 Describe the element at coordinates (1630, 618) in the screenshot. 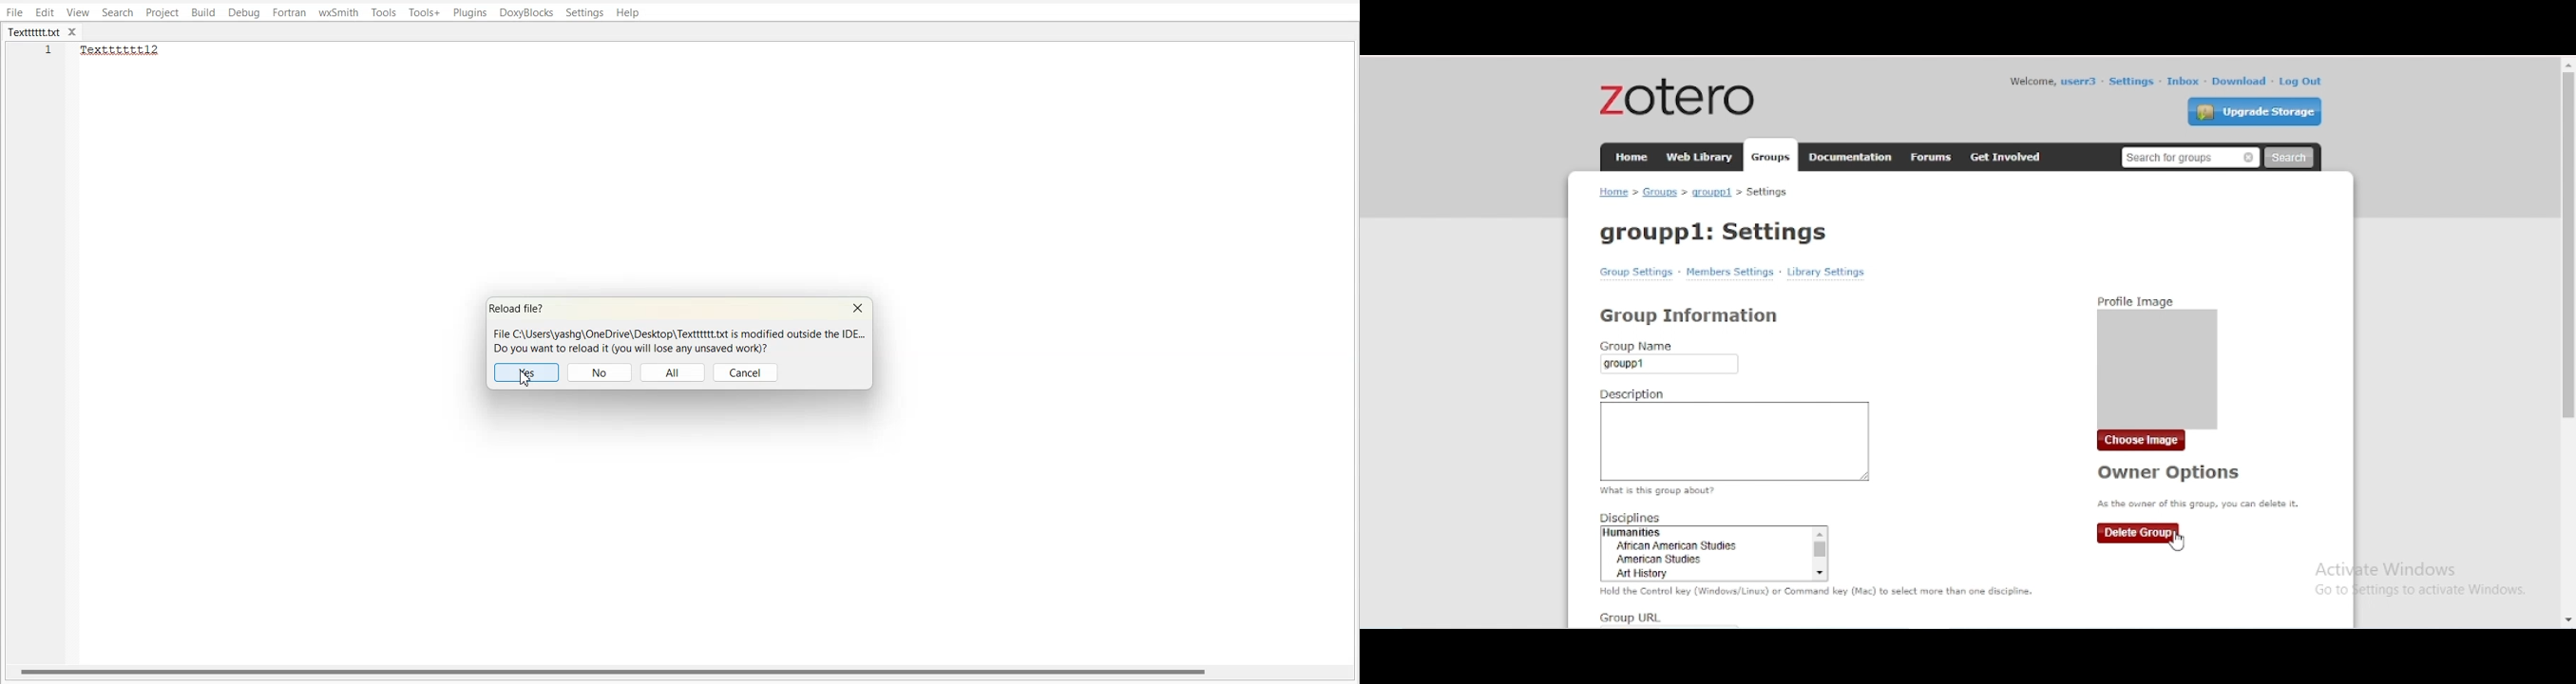

I see `group URL` at that location.